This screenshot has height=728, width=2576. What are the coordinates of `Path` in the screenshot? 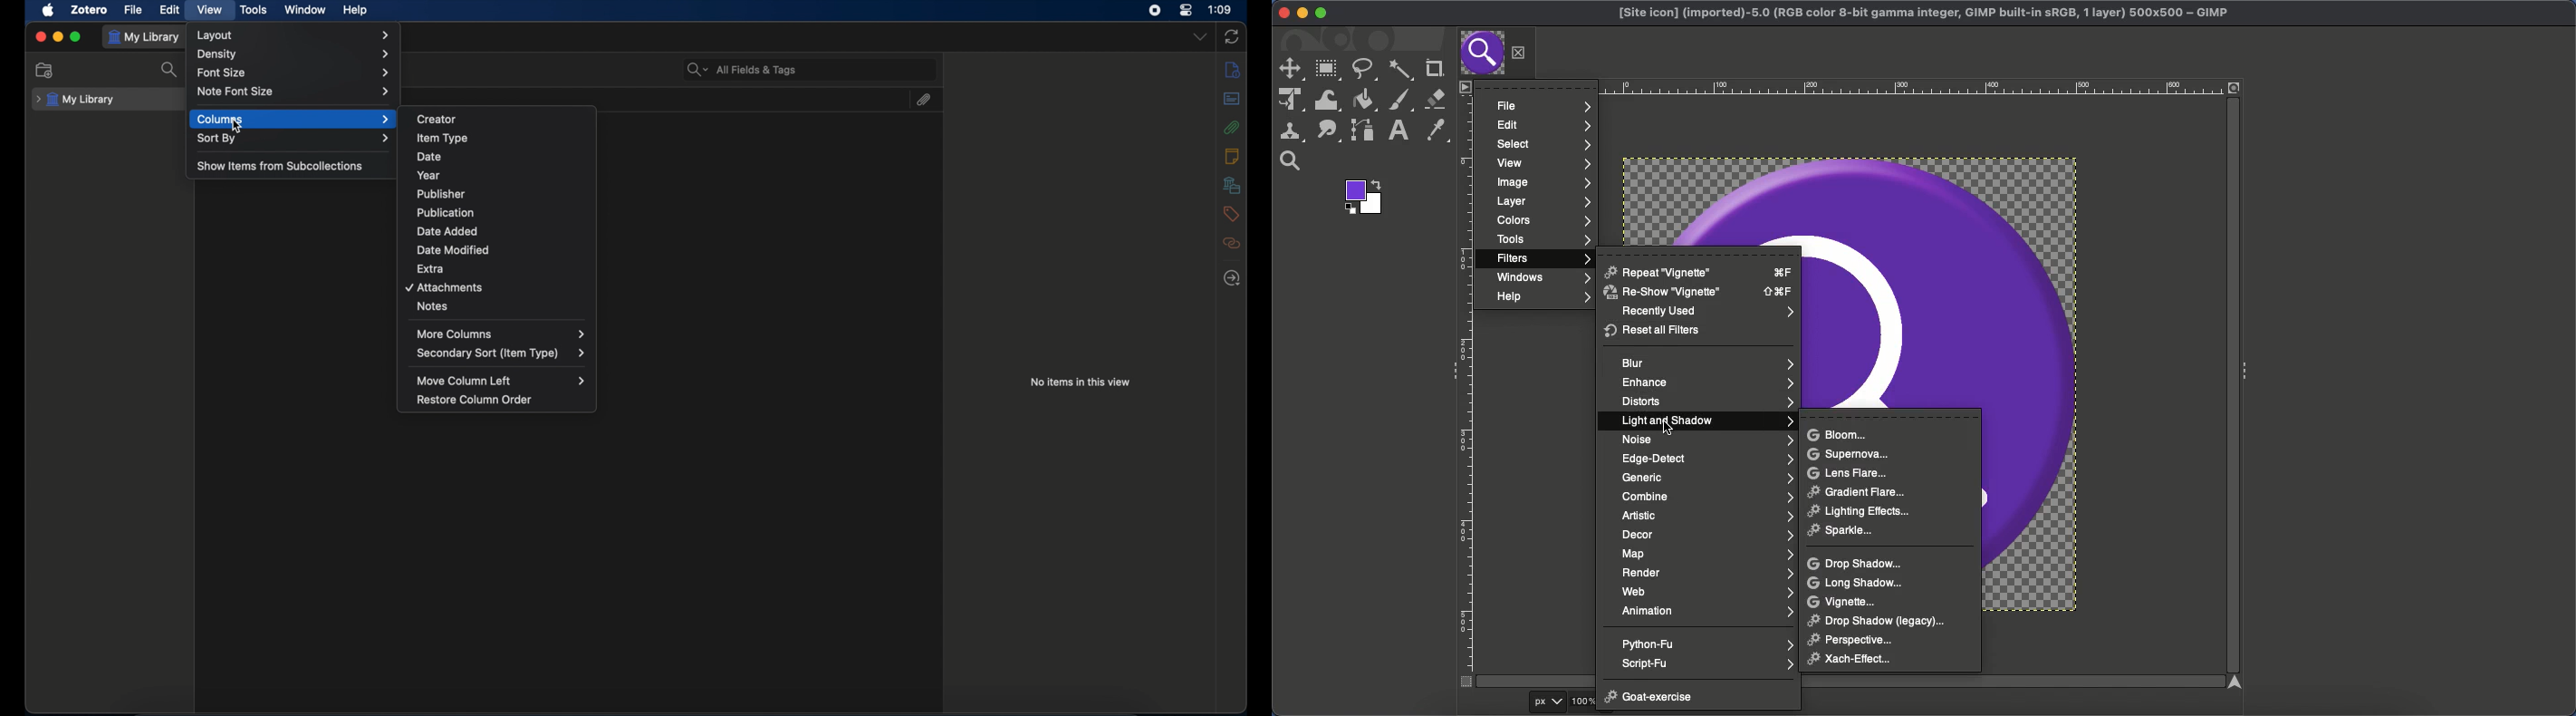 It's located at (1363, 130).